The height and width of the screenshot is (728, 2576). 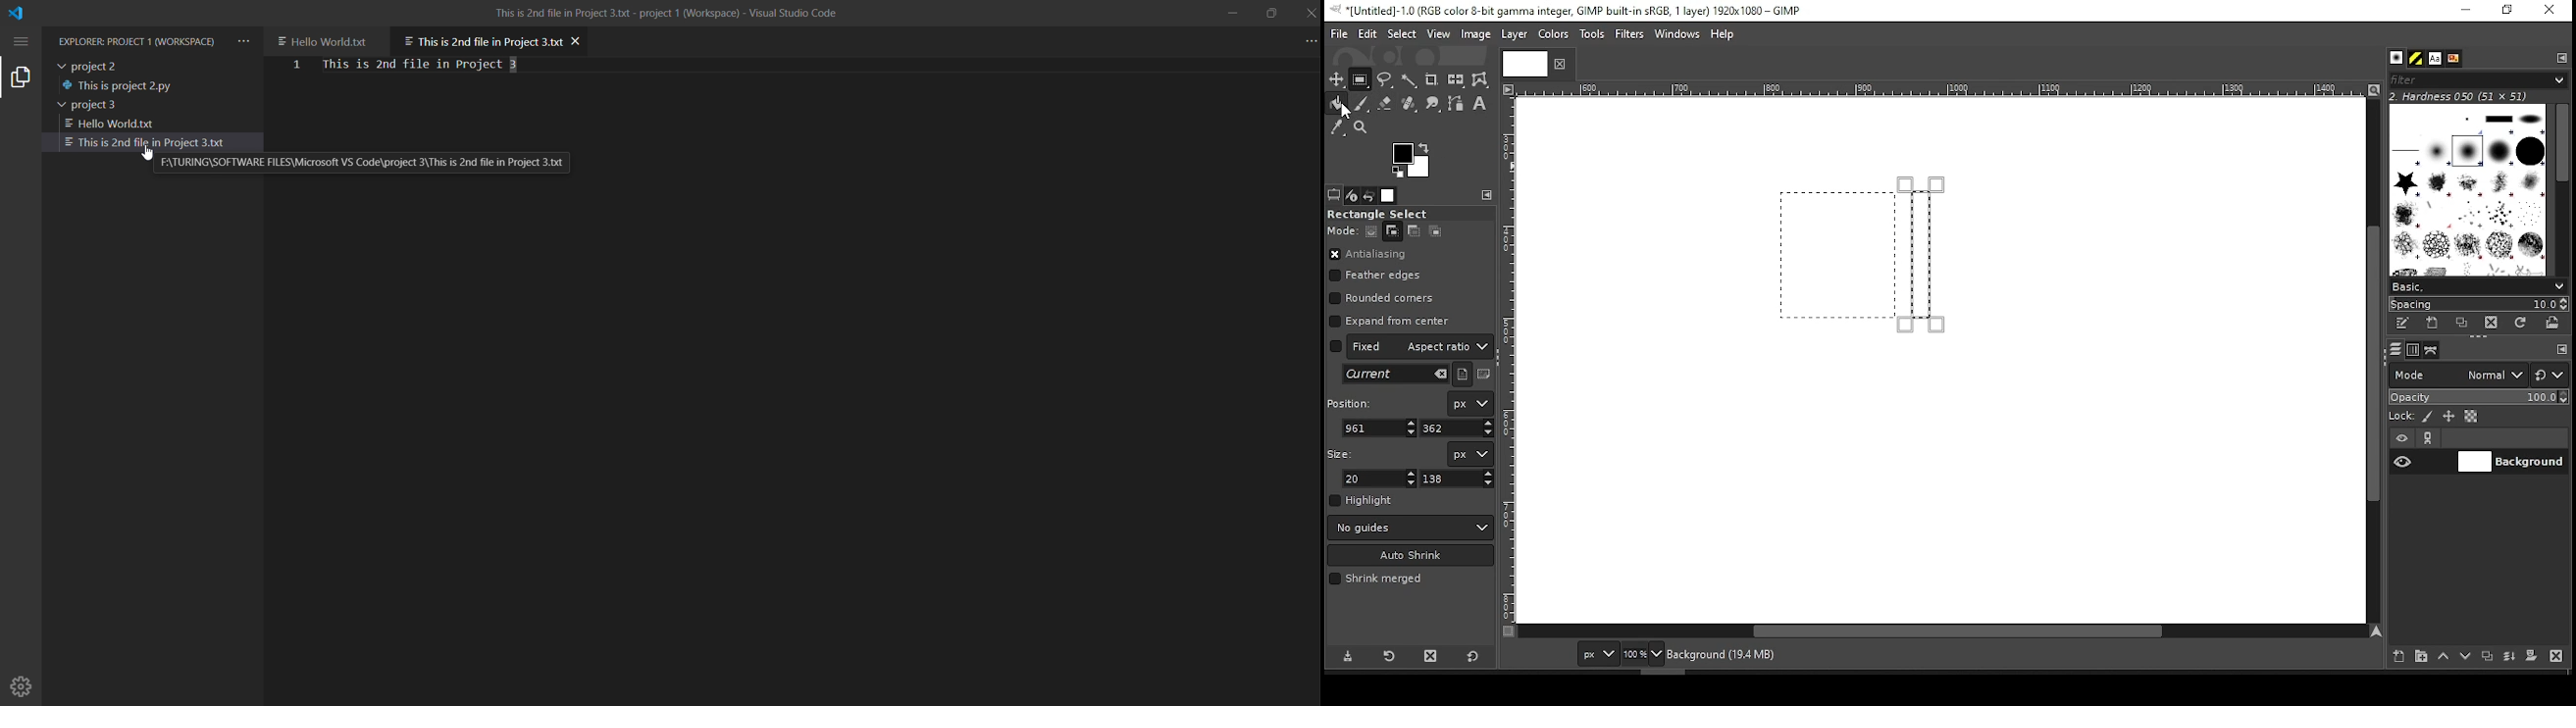 I want to click on highlight, so click(x=1362, y=500).